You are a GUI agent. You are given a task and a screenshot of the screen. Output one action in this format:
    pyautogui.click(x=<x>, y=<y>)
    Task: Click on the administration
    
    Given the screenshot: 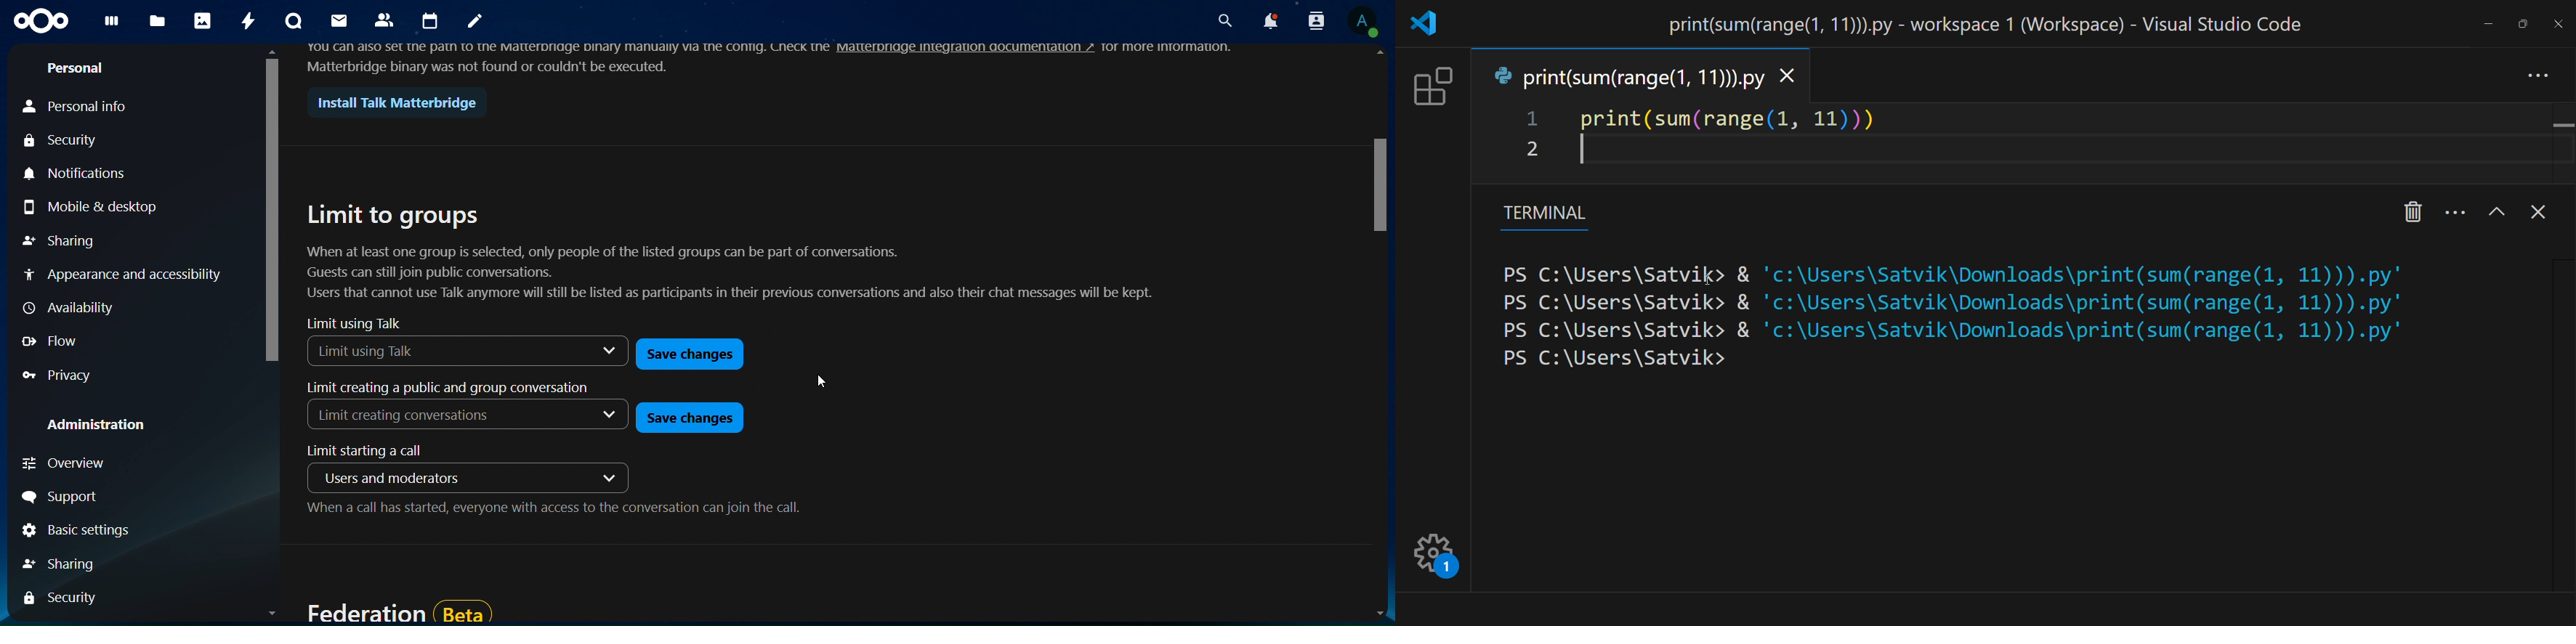 What is the action you would take?
    pyautogui.click(x=102, y=426)
    